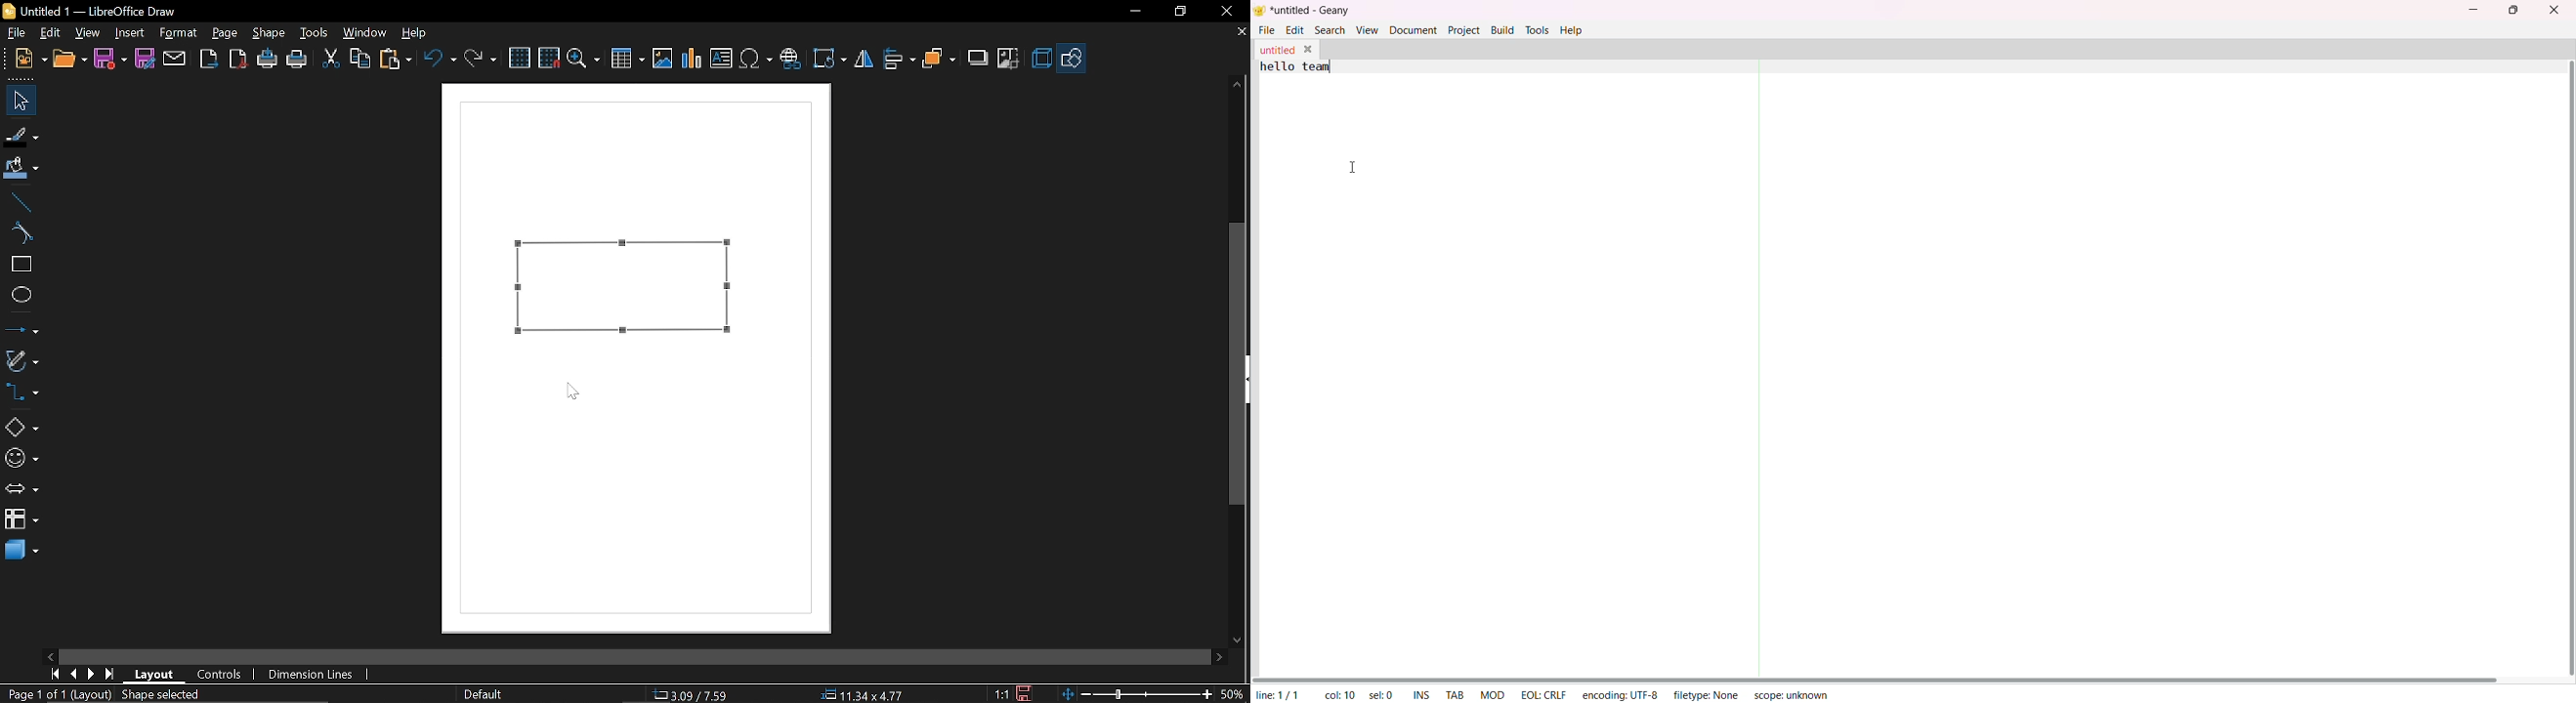  Describe the element at coordinates (864, 60) in the screenshot. I see `flip` at that location.